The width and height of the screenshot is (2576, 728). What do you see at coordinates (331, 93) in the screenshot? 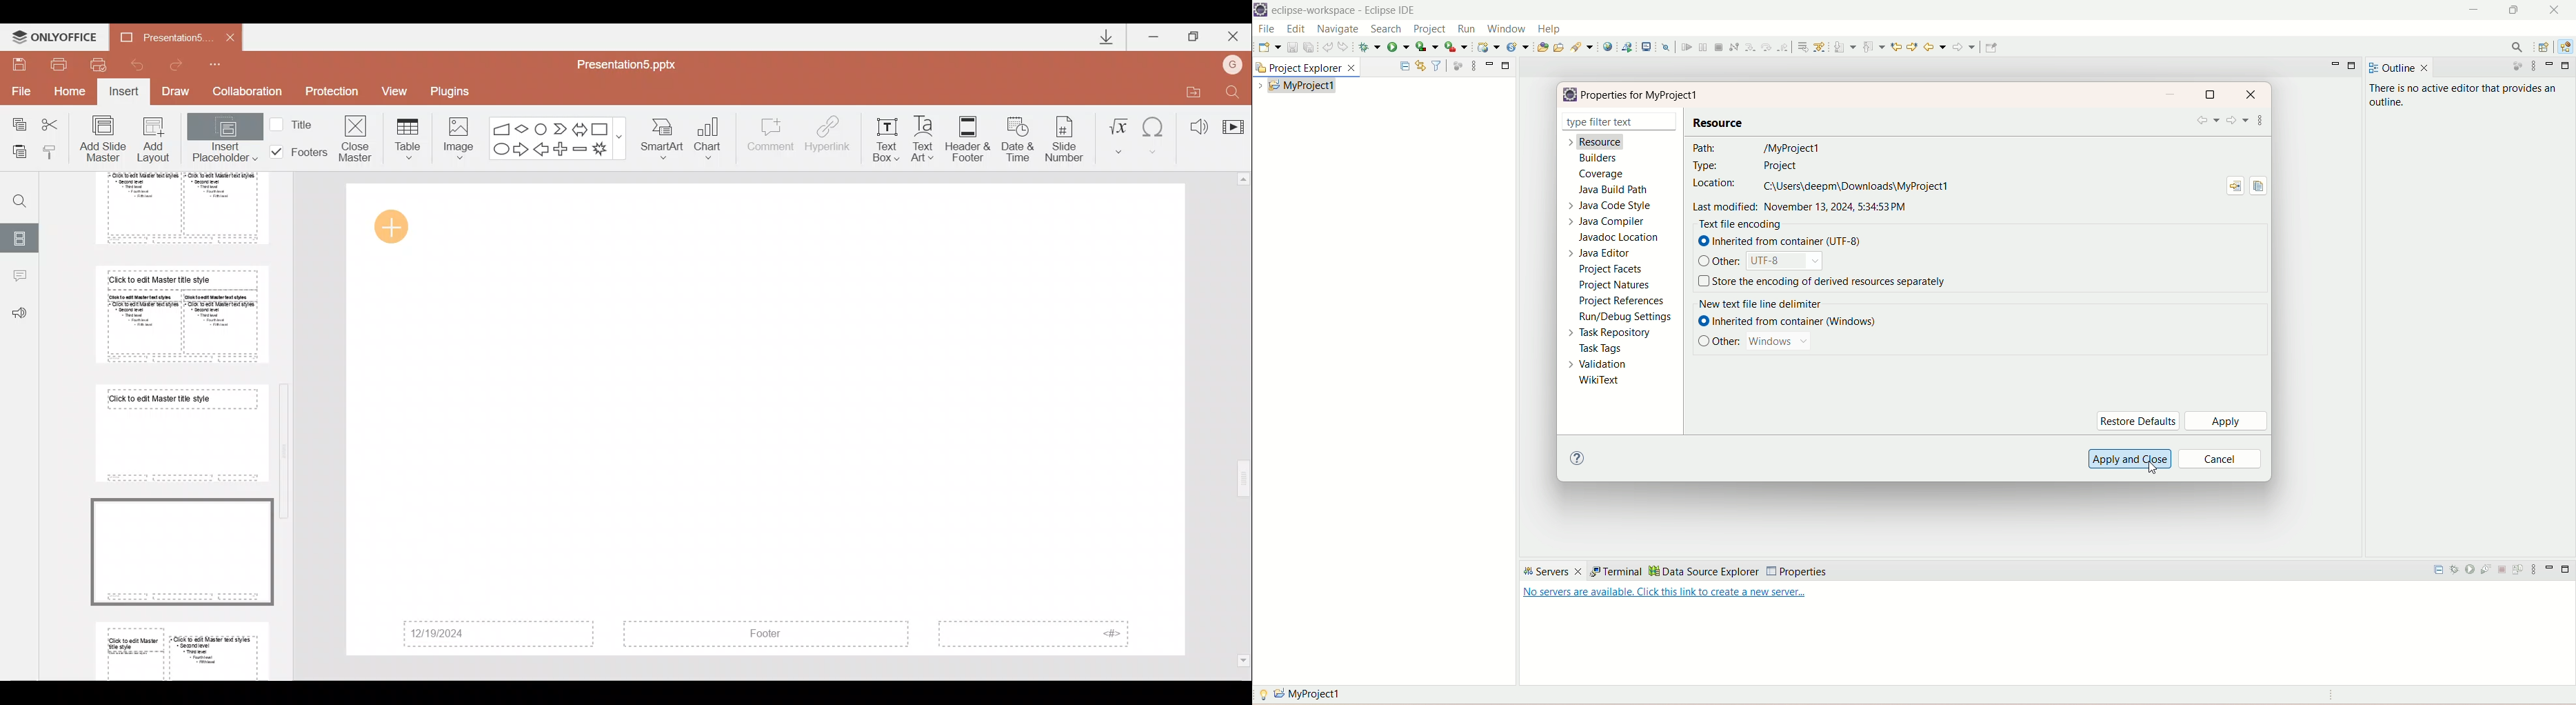
I see `Protection` at bounding box center [331, 93].